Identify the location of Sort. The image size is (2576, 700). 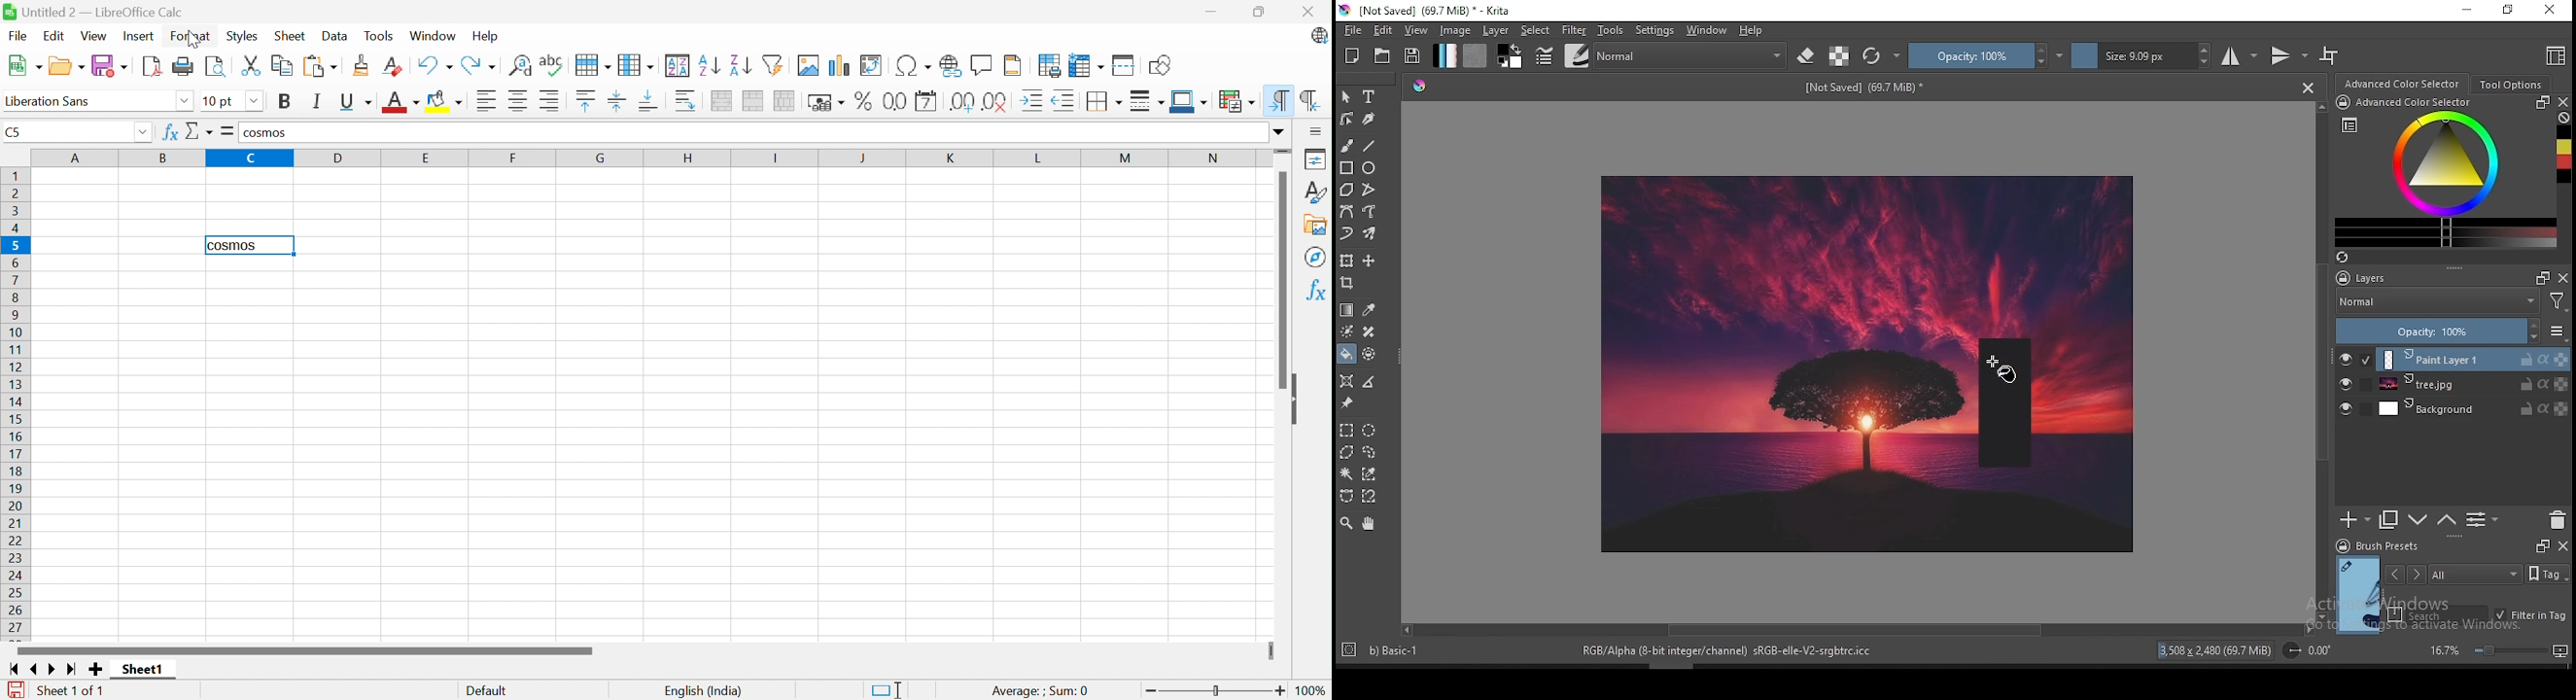
(678, 65).